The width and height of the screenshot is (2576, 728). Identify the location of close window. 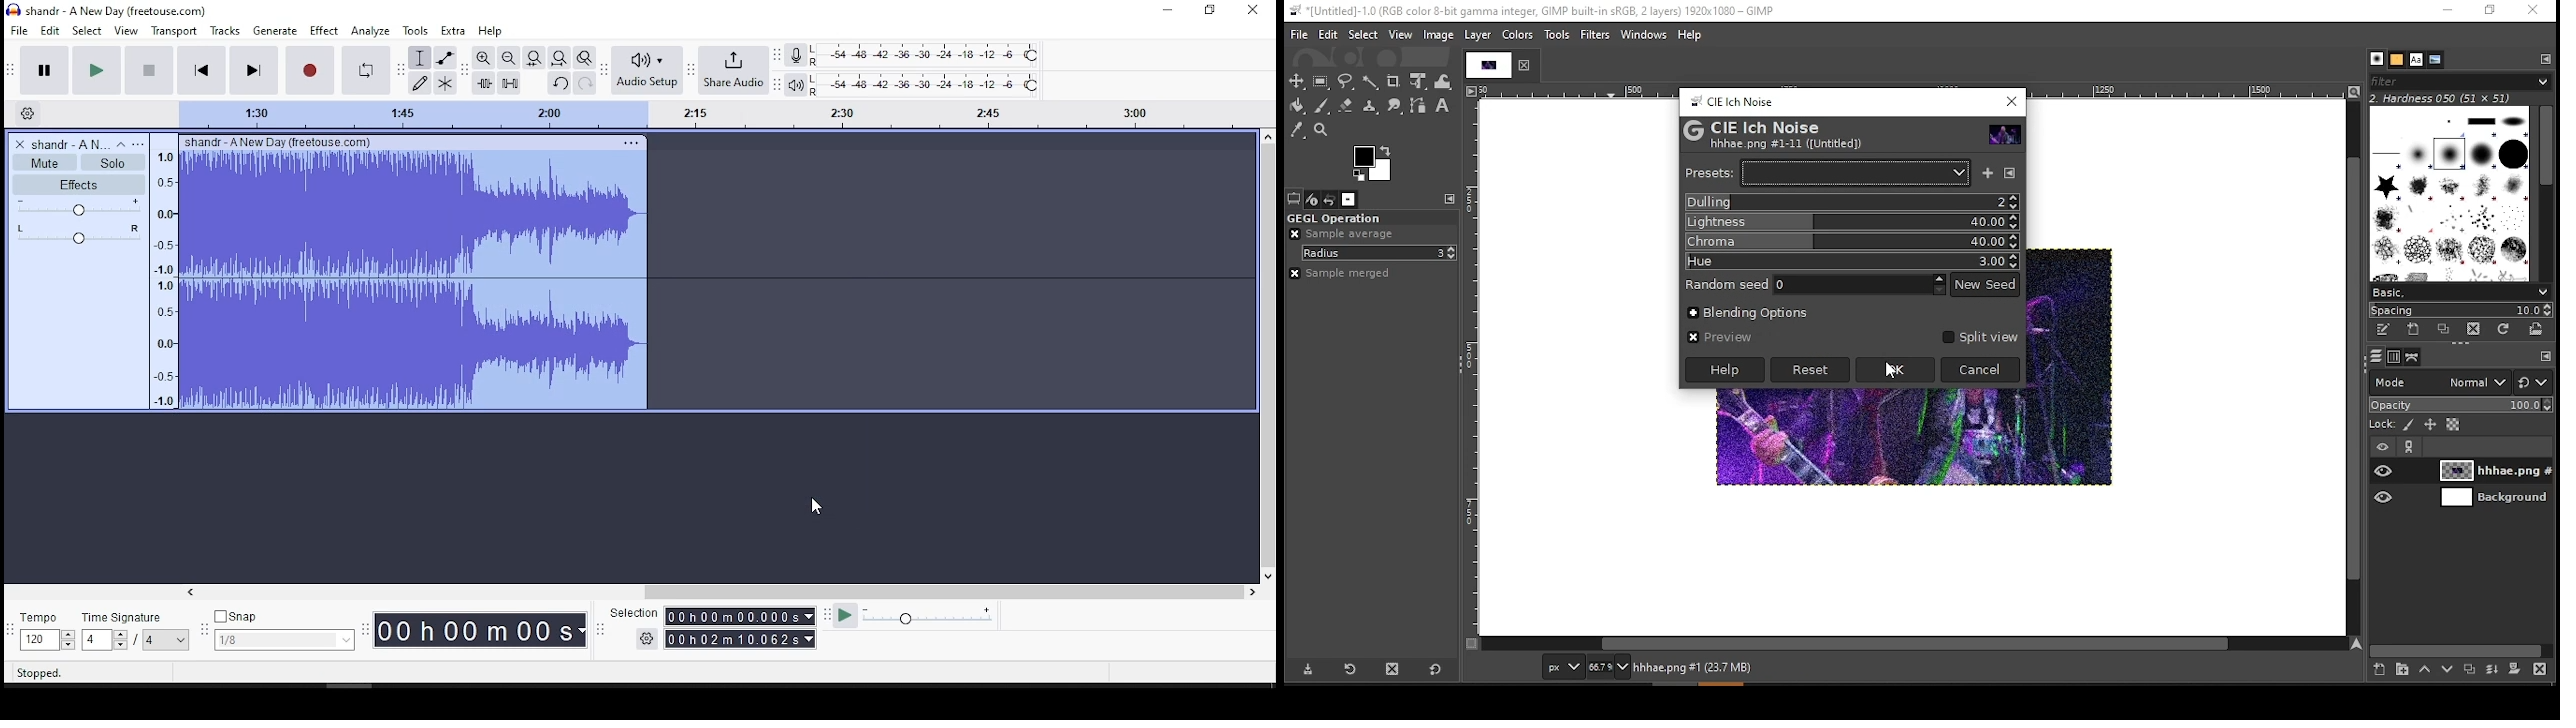
(1255, 11).